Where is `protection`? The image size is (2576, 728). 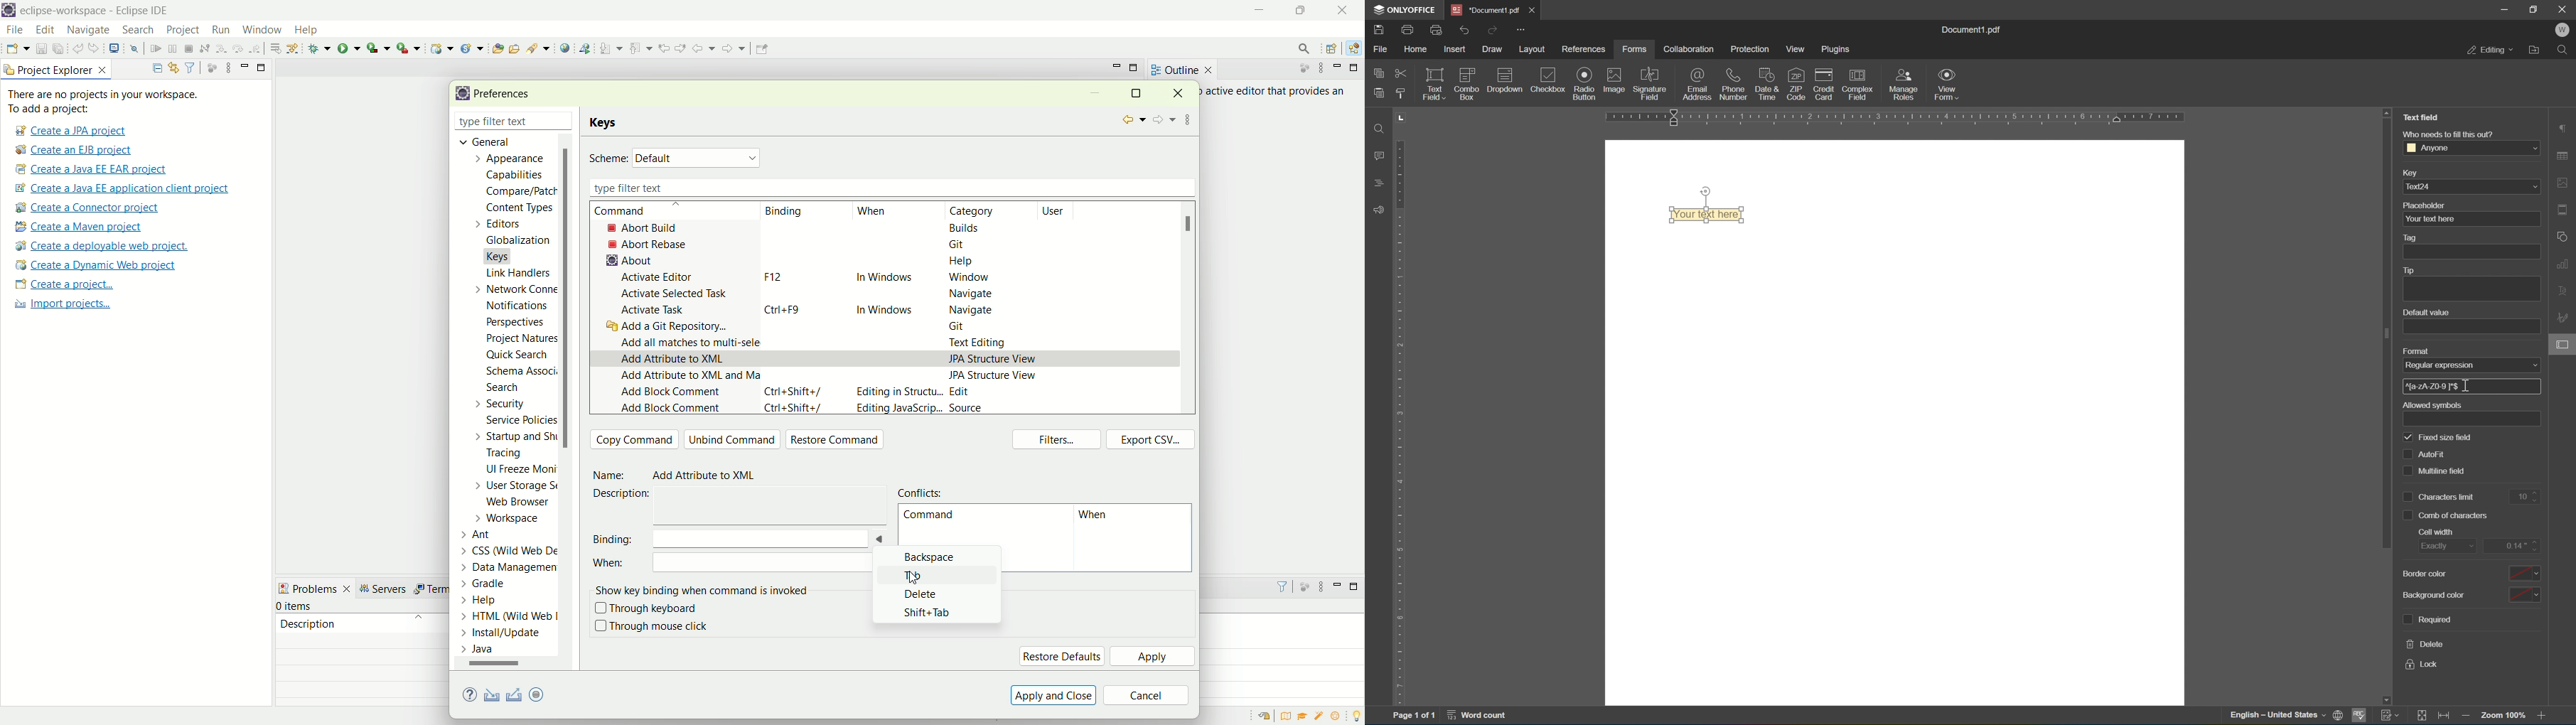
protection is located at coordinates (1750, 49).